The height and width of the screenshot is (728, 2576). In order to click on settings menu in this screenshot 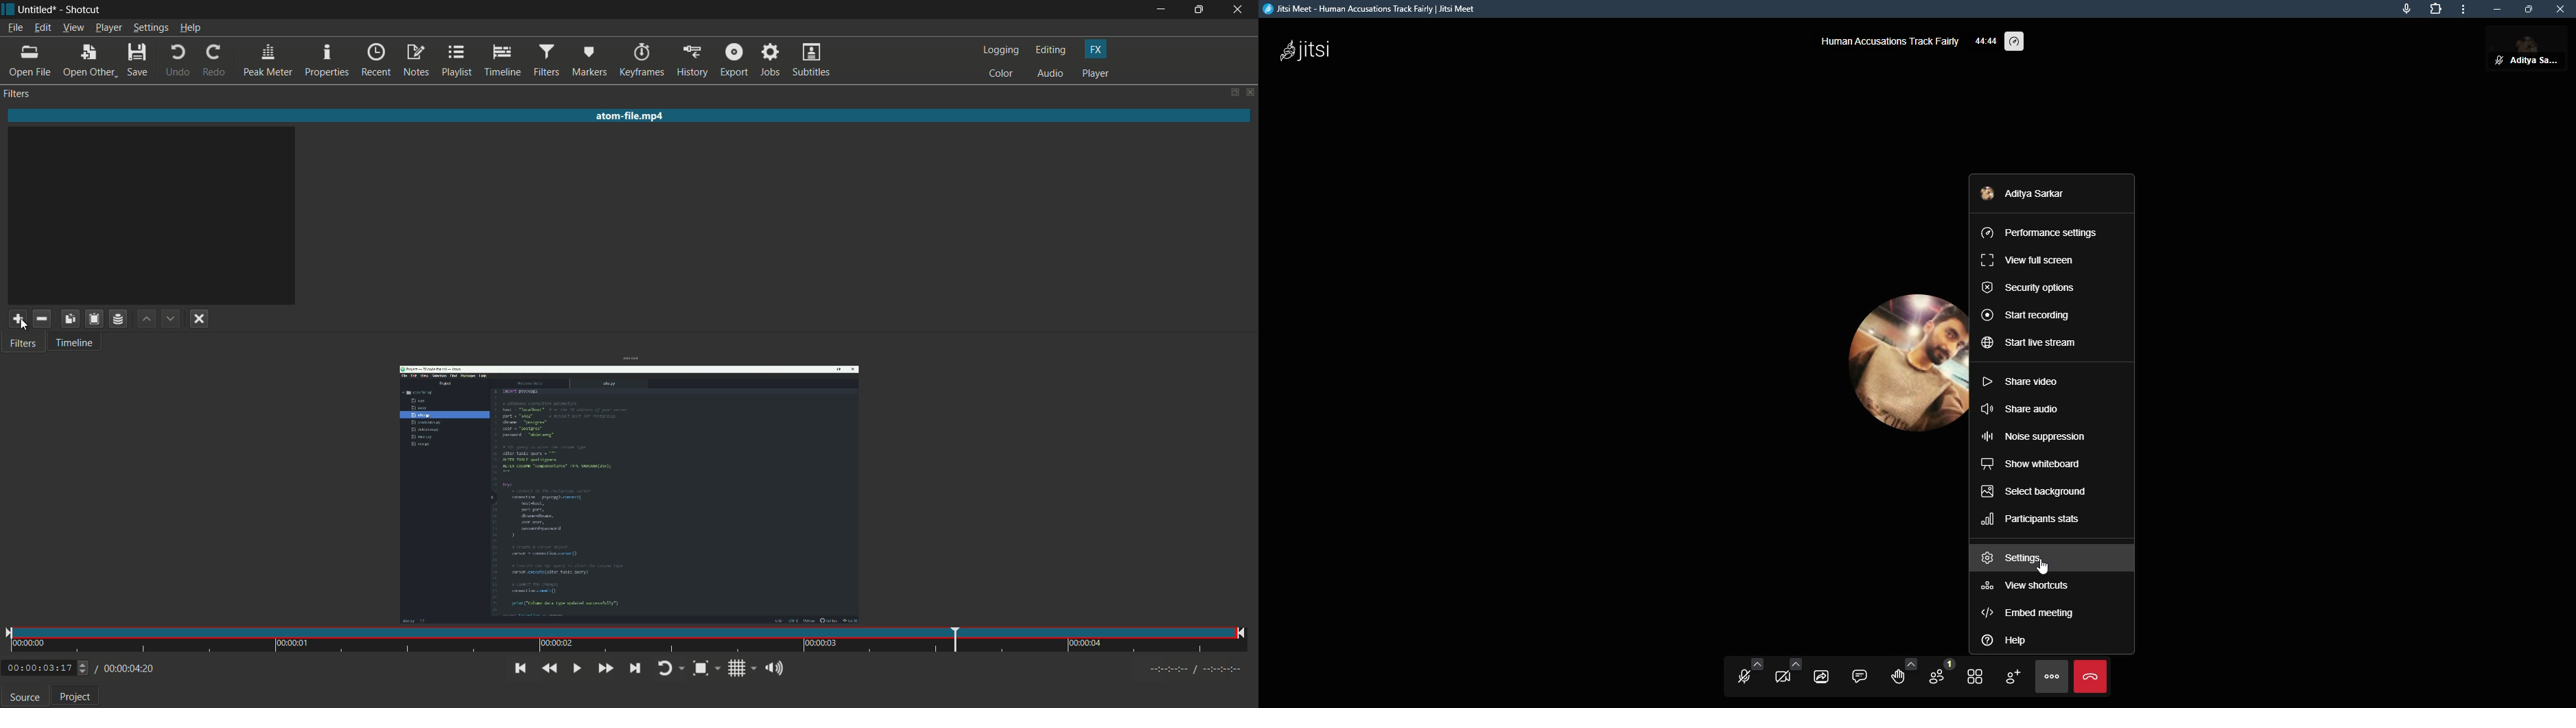, I will do `click(151, 28)`.